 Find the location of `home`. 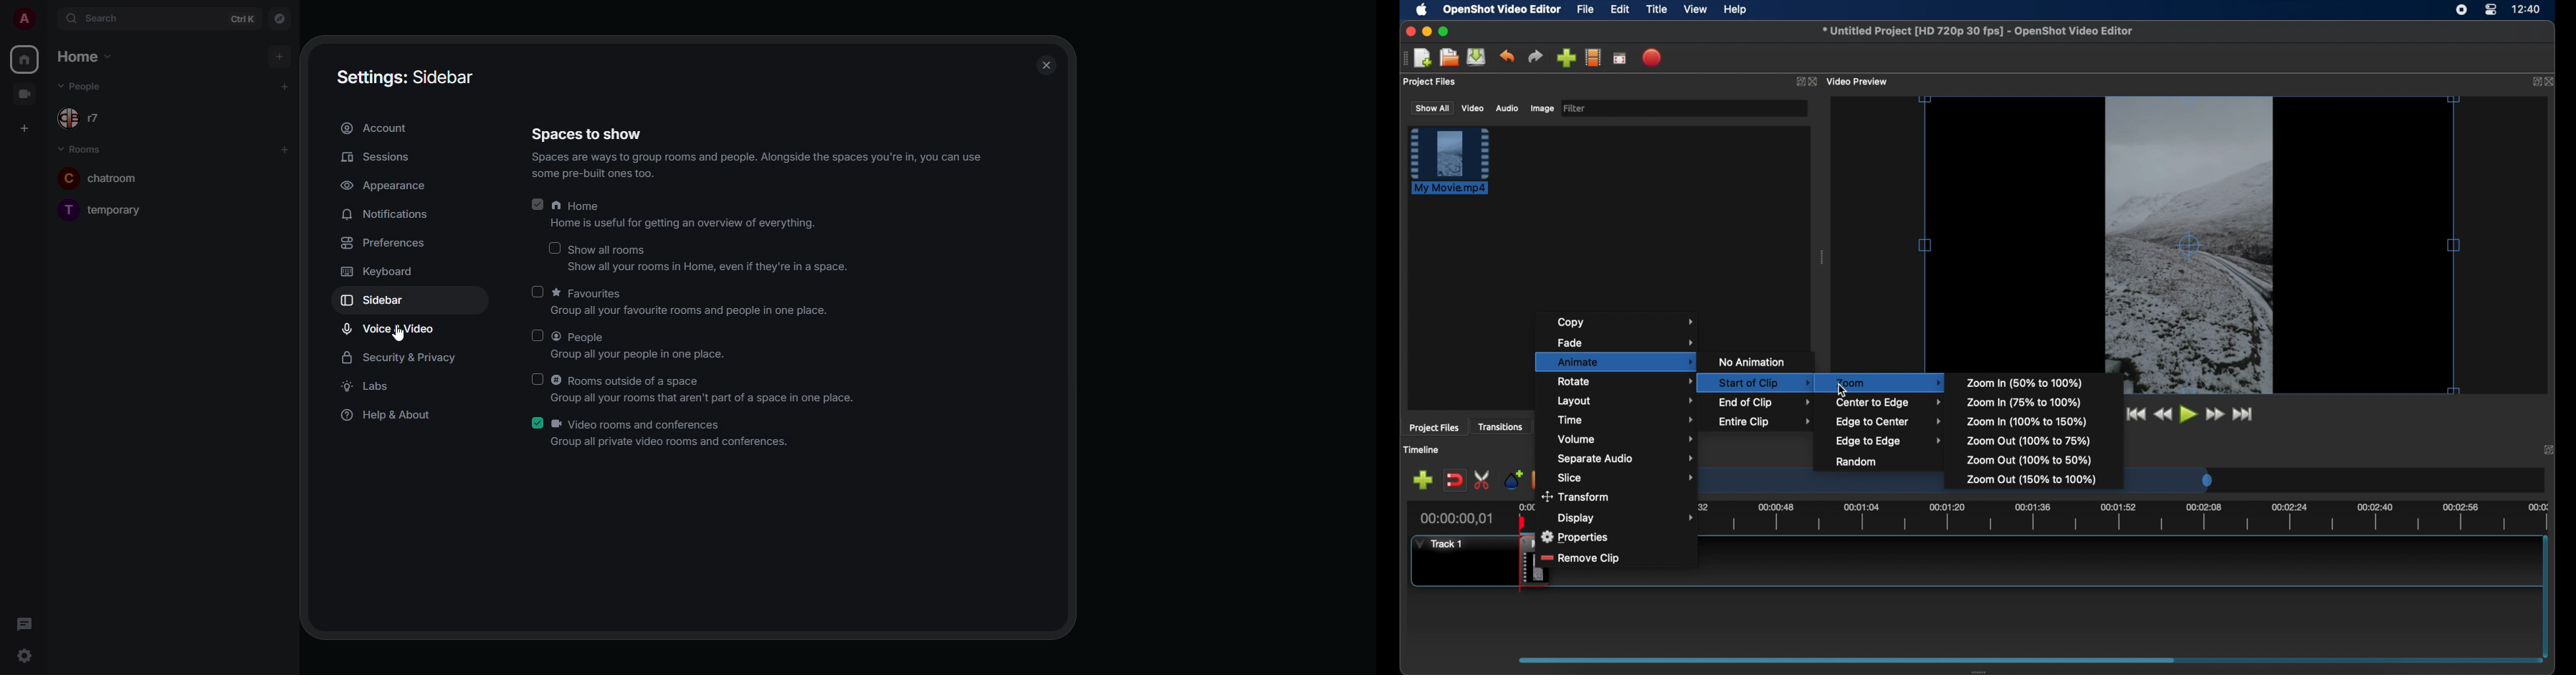

home is located at coordinates (86, 56).